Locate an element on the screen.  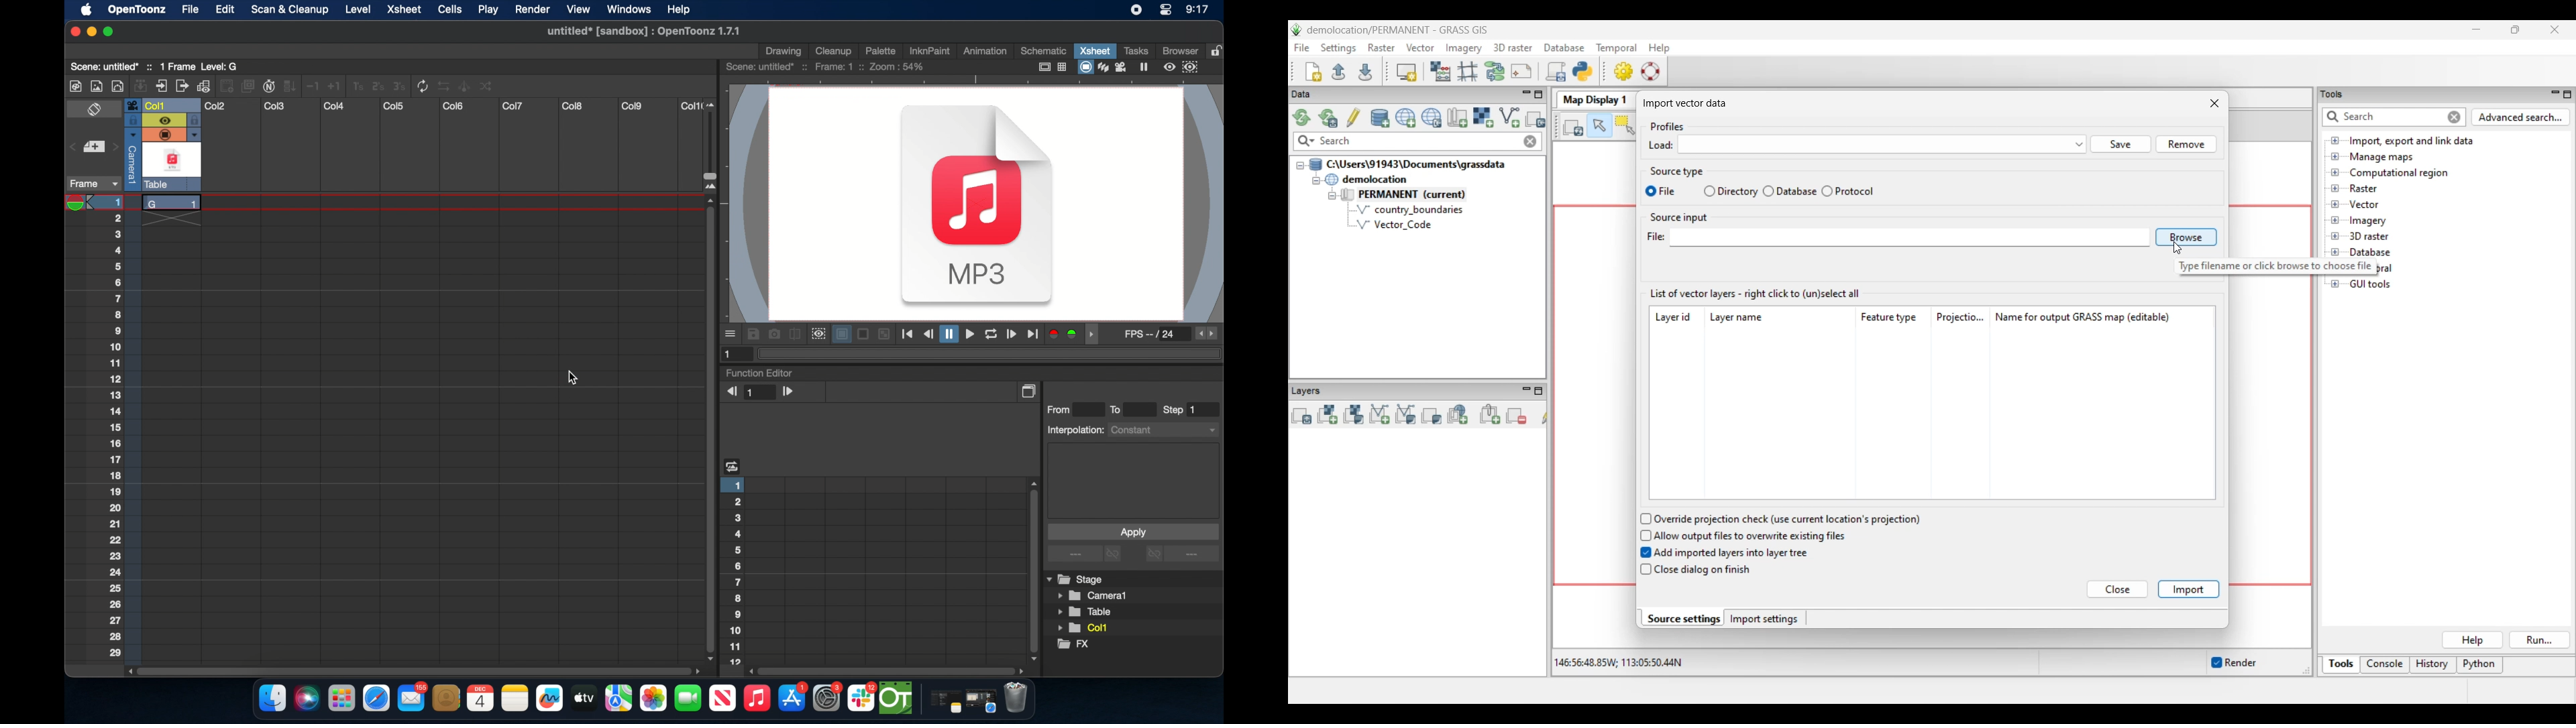
notes is located at coordinates (515, 699).